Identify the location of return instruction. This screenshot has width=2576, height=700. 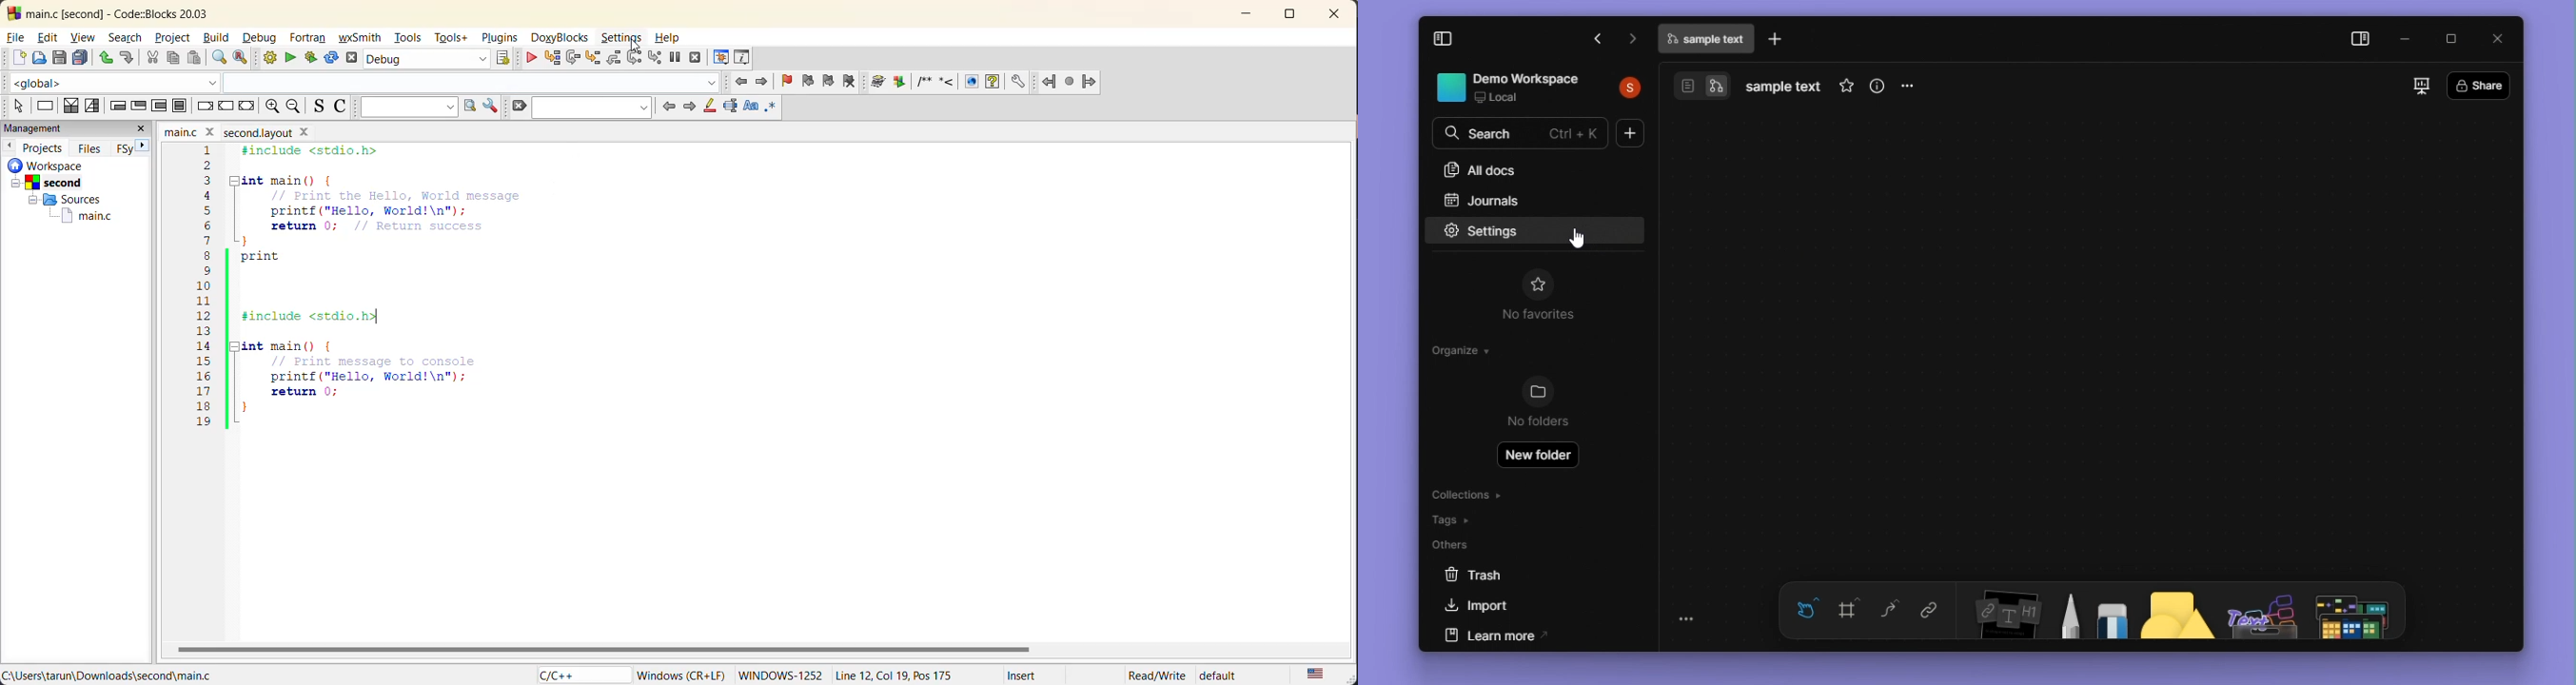
(247, 105).